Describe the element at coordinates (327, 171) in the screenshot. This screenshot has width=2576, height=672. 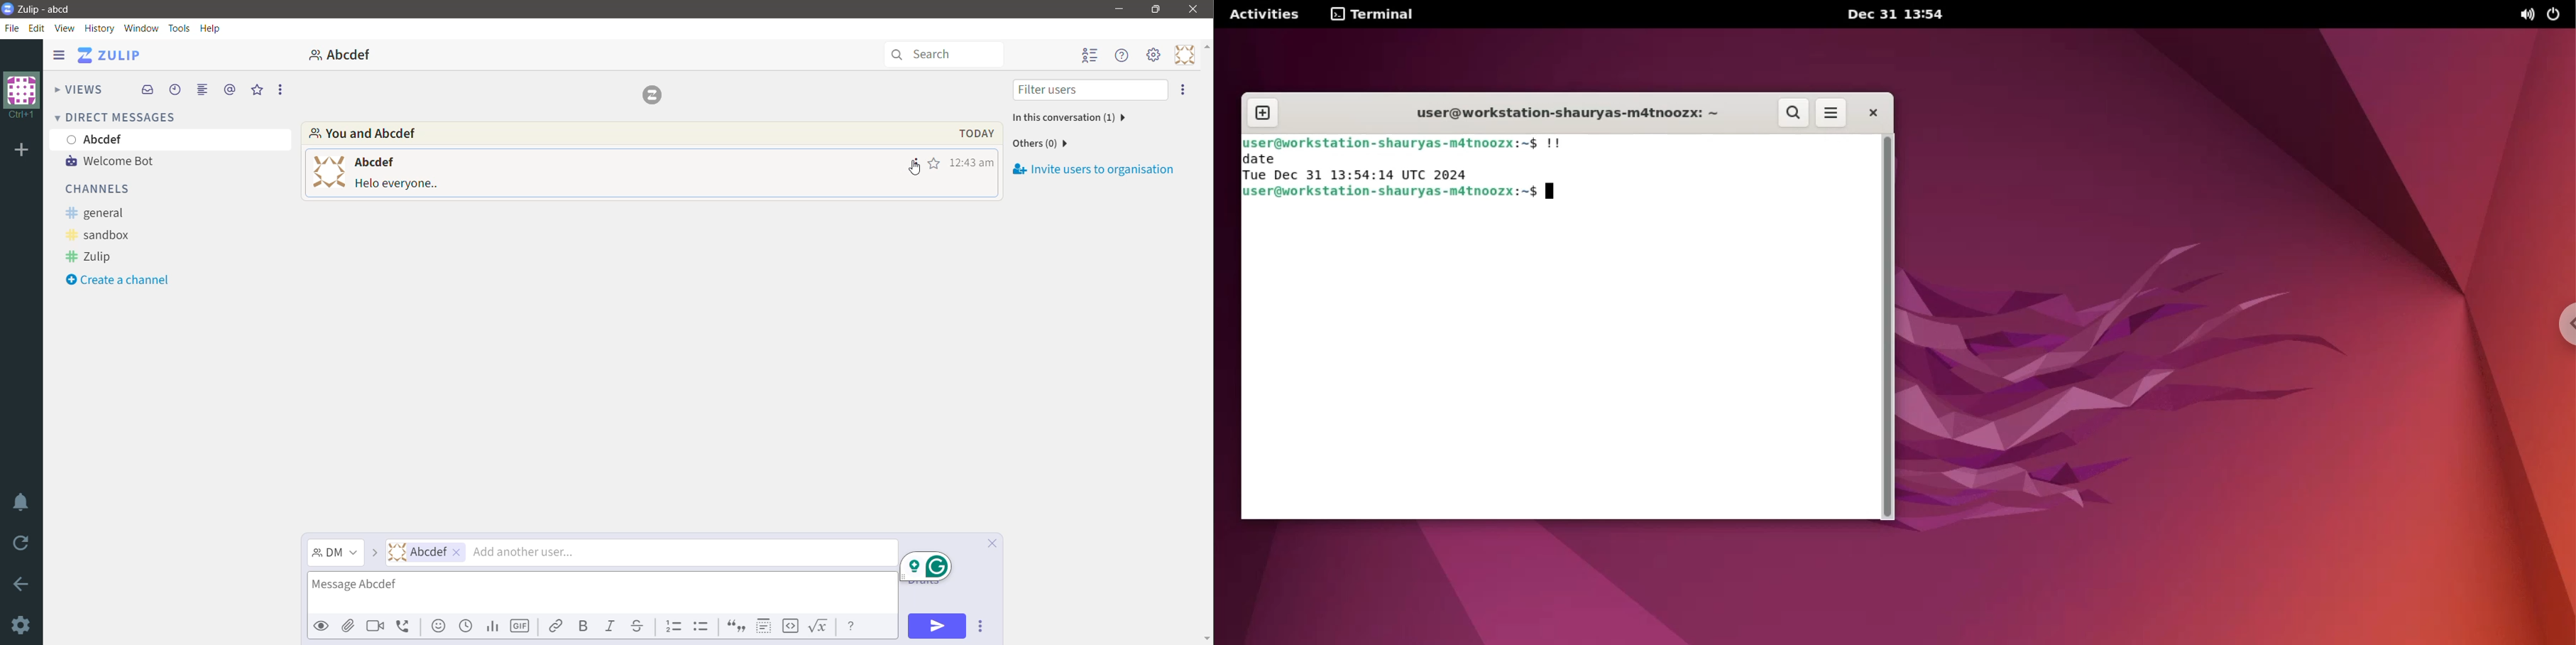
I see `user profile` at that location.